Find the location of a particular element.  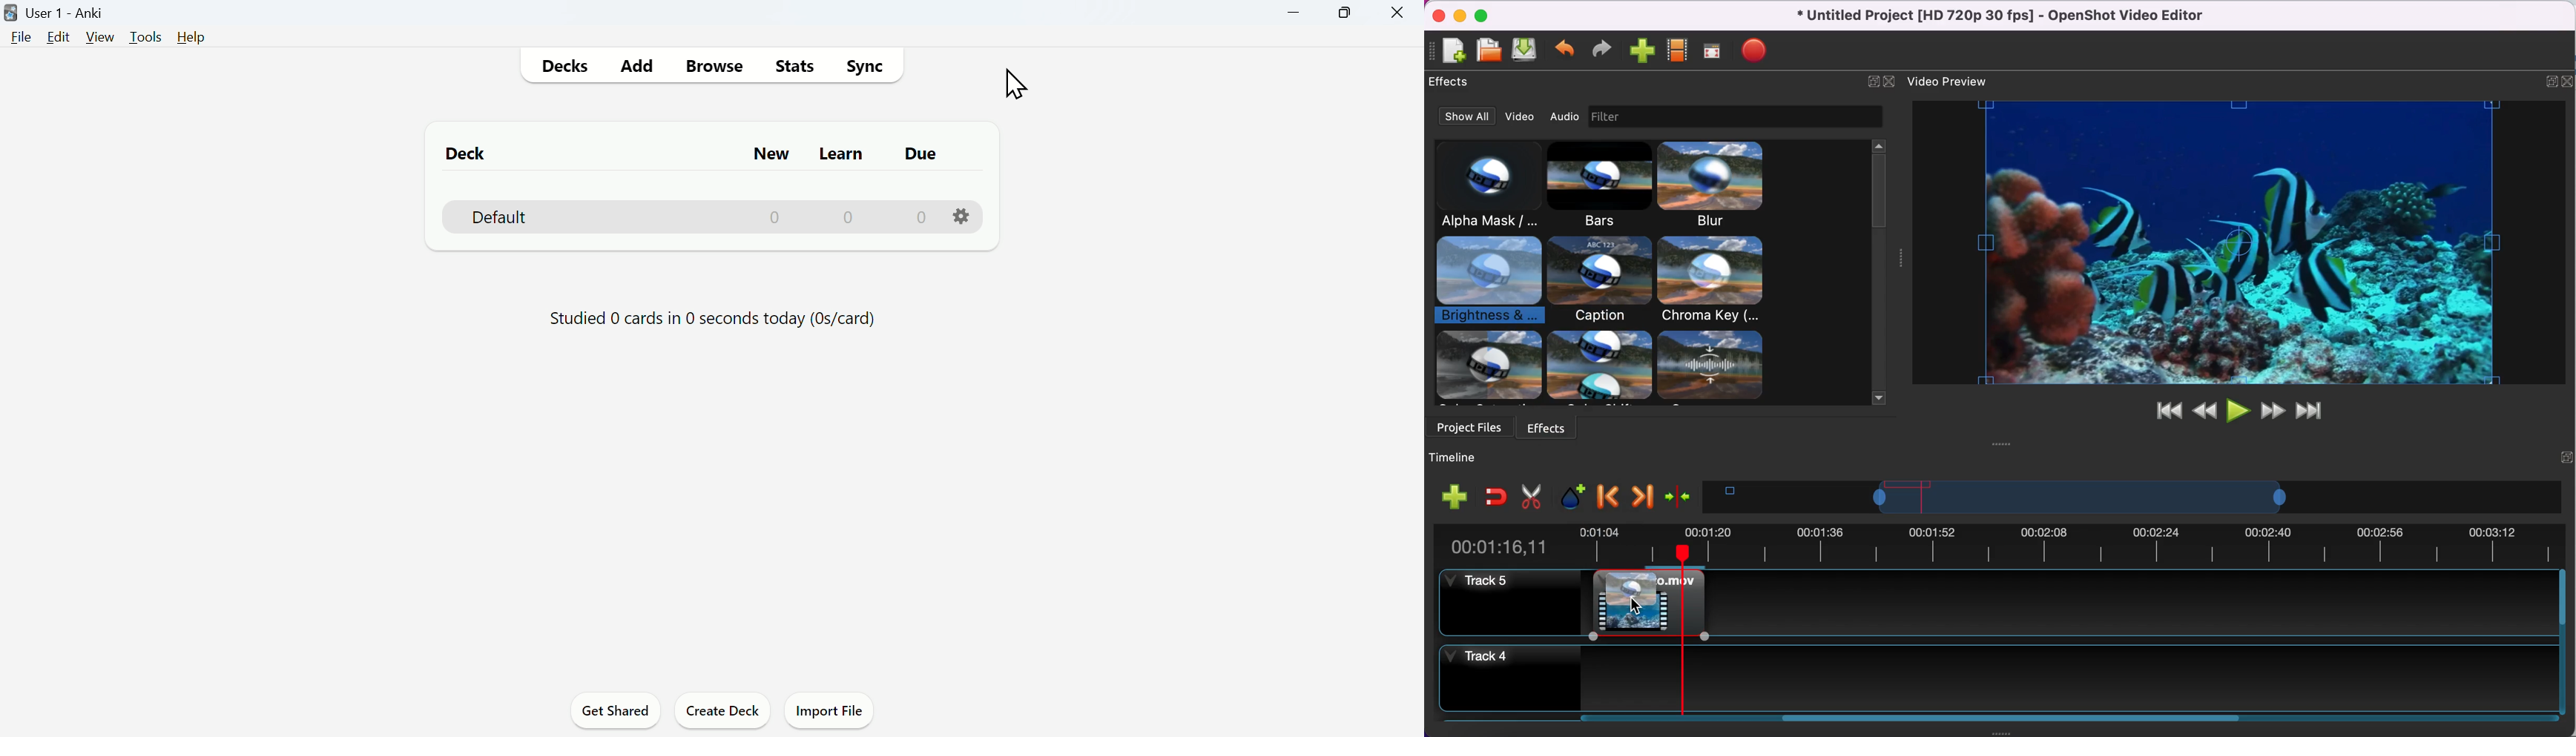

timeline is located at coordinates (1480, 457).